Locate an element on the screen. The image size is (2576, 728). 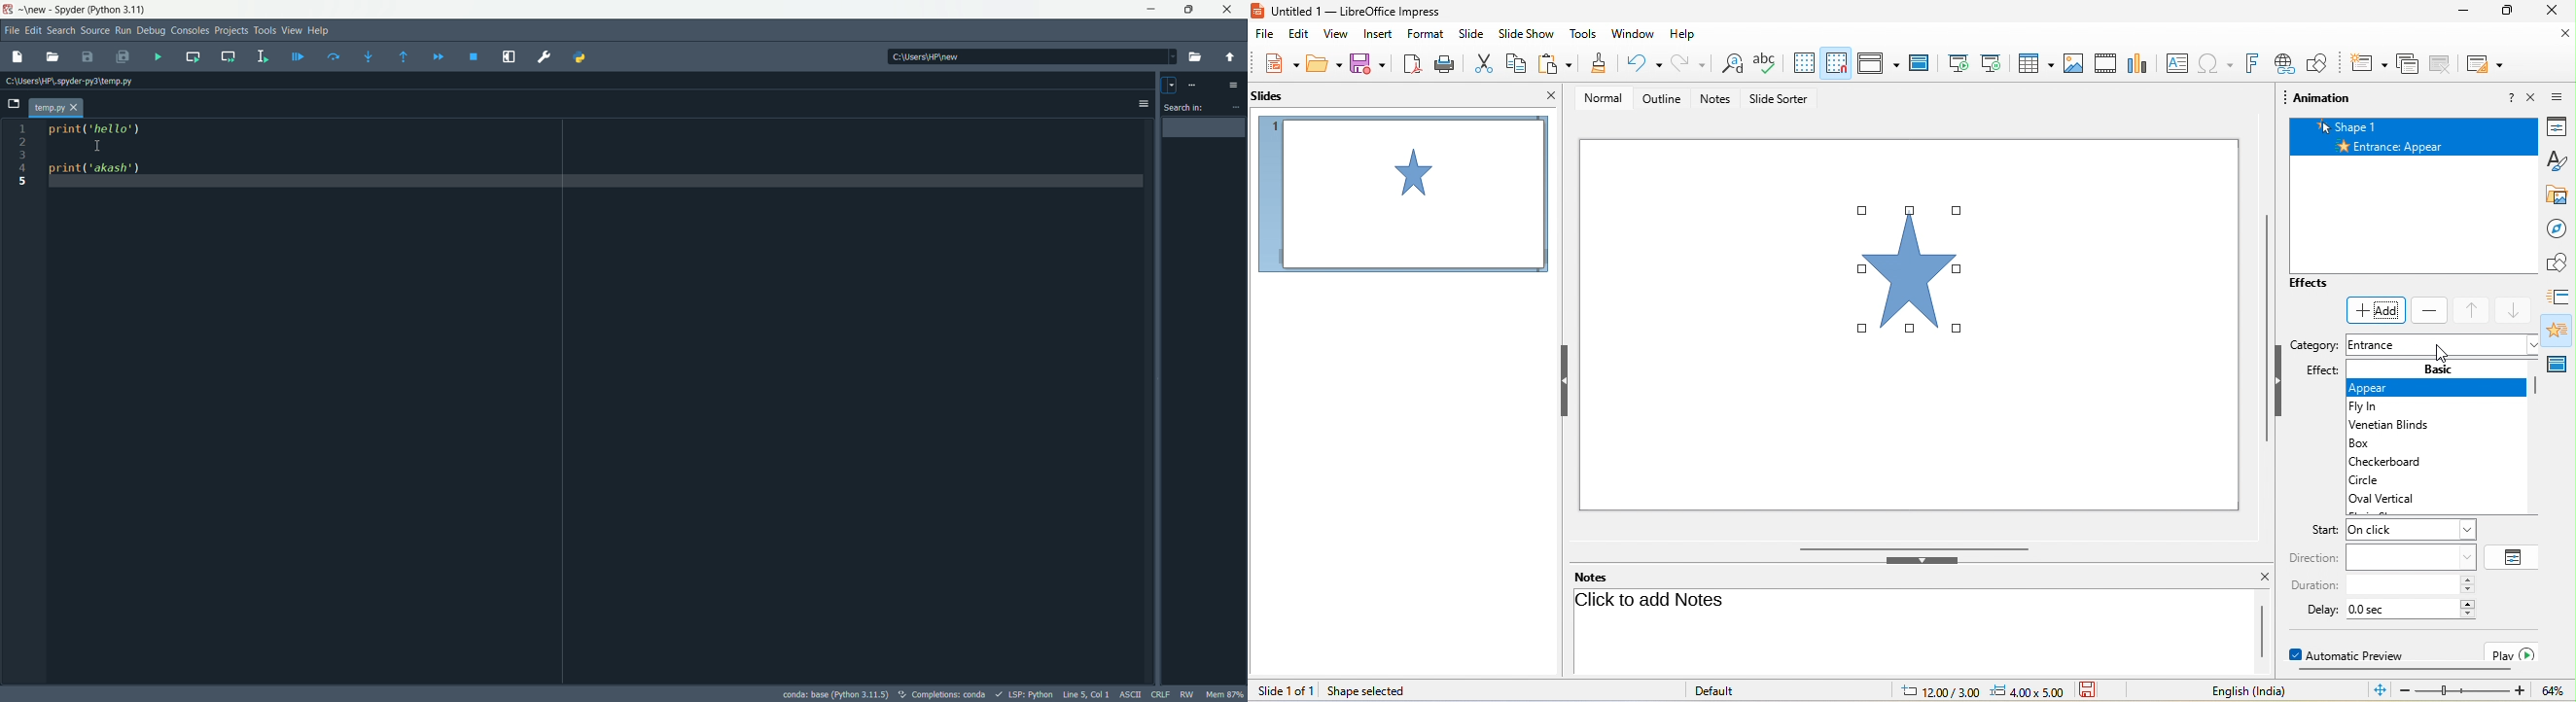
notes is located at coordinates (1717, 99).